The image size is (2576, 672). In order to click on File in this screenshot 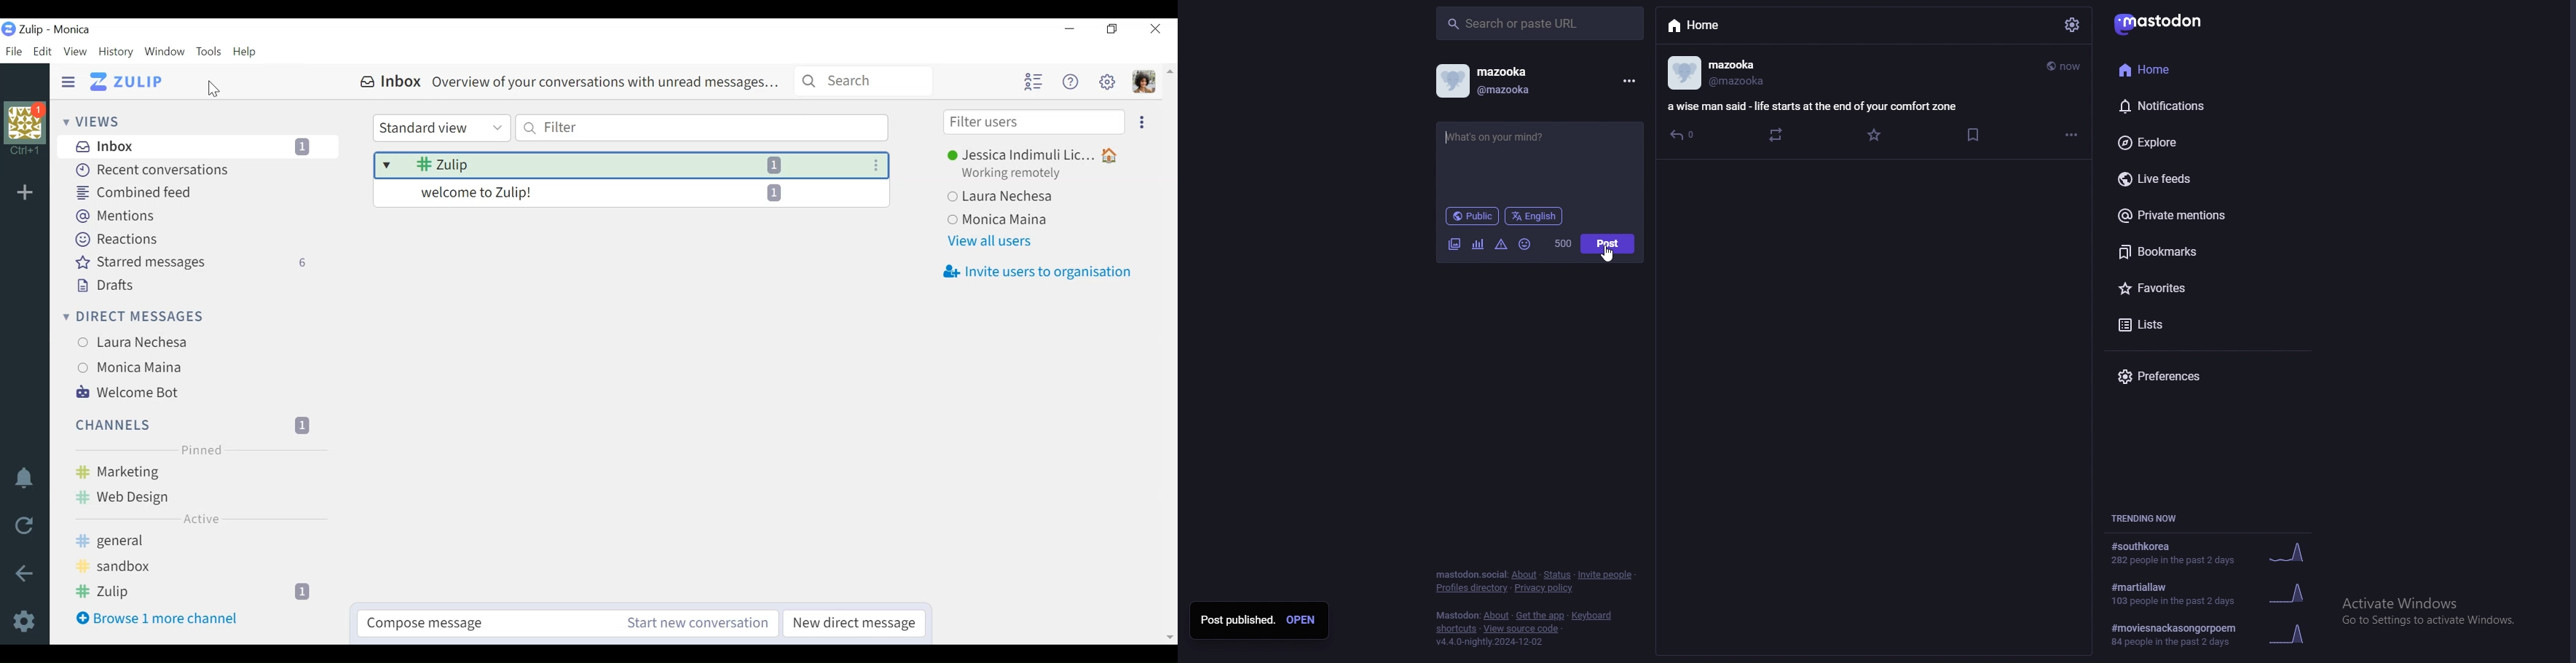, I will do `click(16, 52)`.